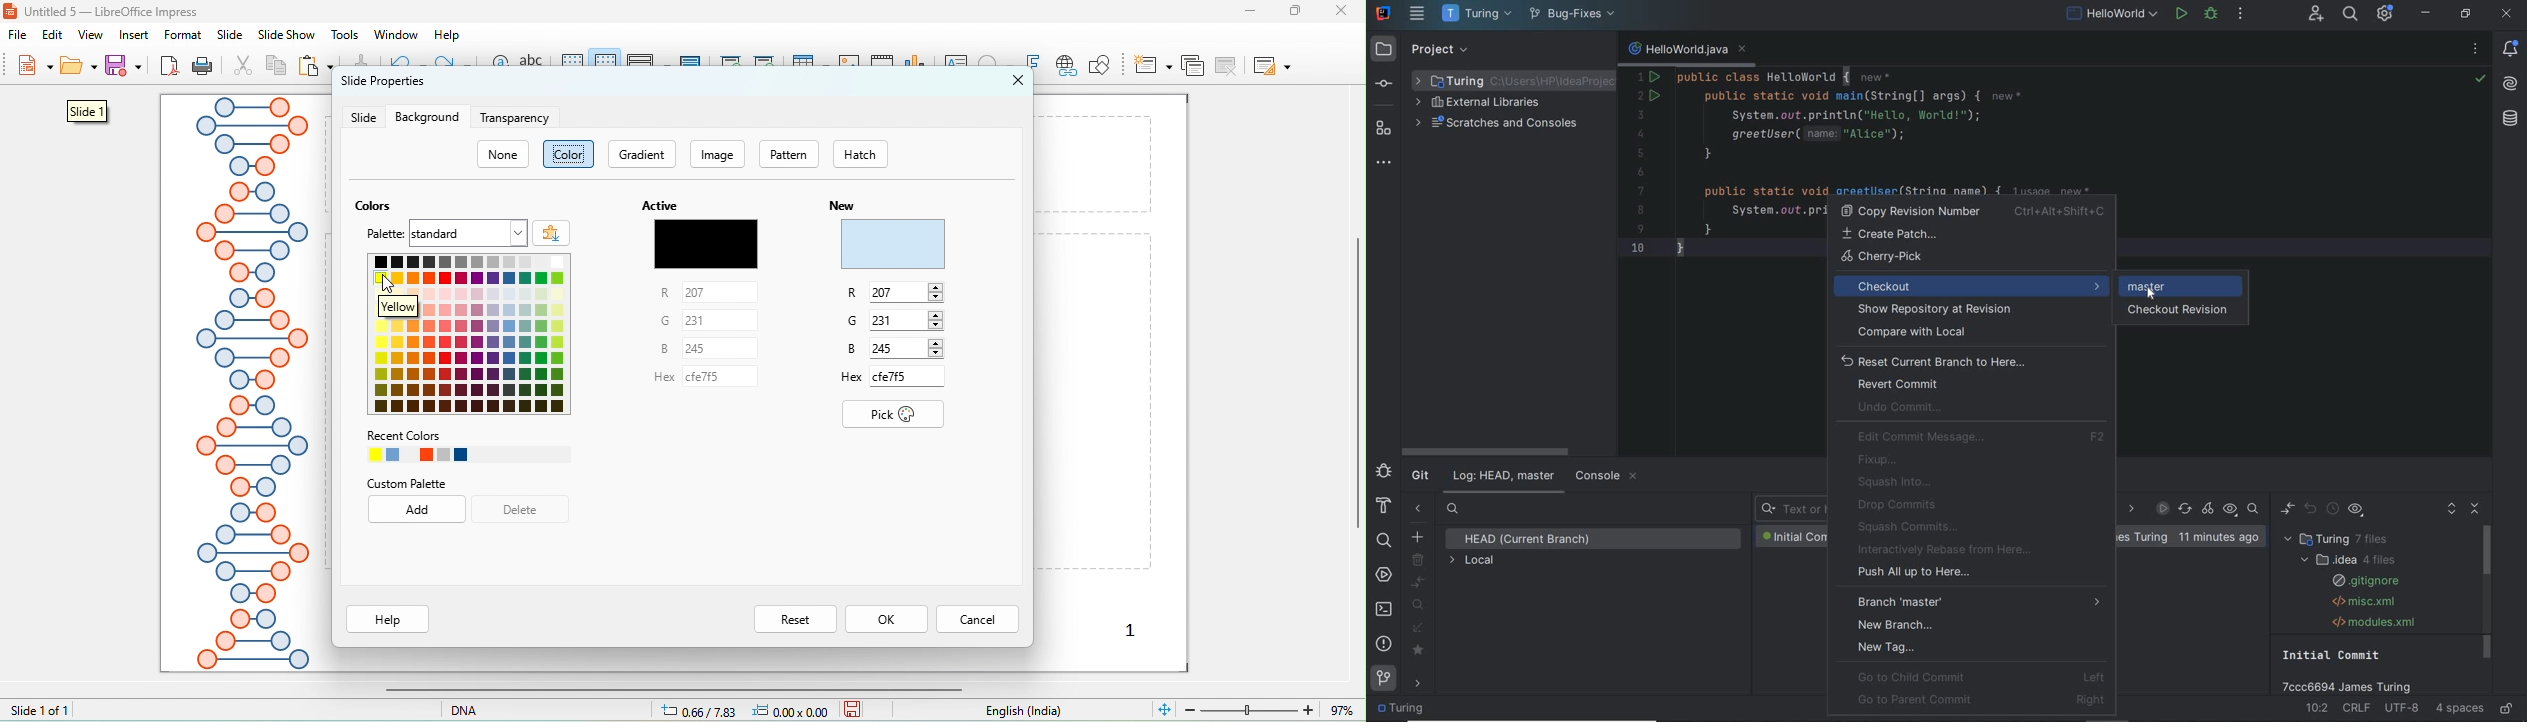 Image resolution: width=2548 pixels, height=728 pixels. Describe the element at coordinates (492, 709) in the screenshot. I see `DNA` at that location.